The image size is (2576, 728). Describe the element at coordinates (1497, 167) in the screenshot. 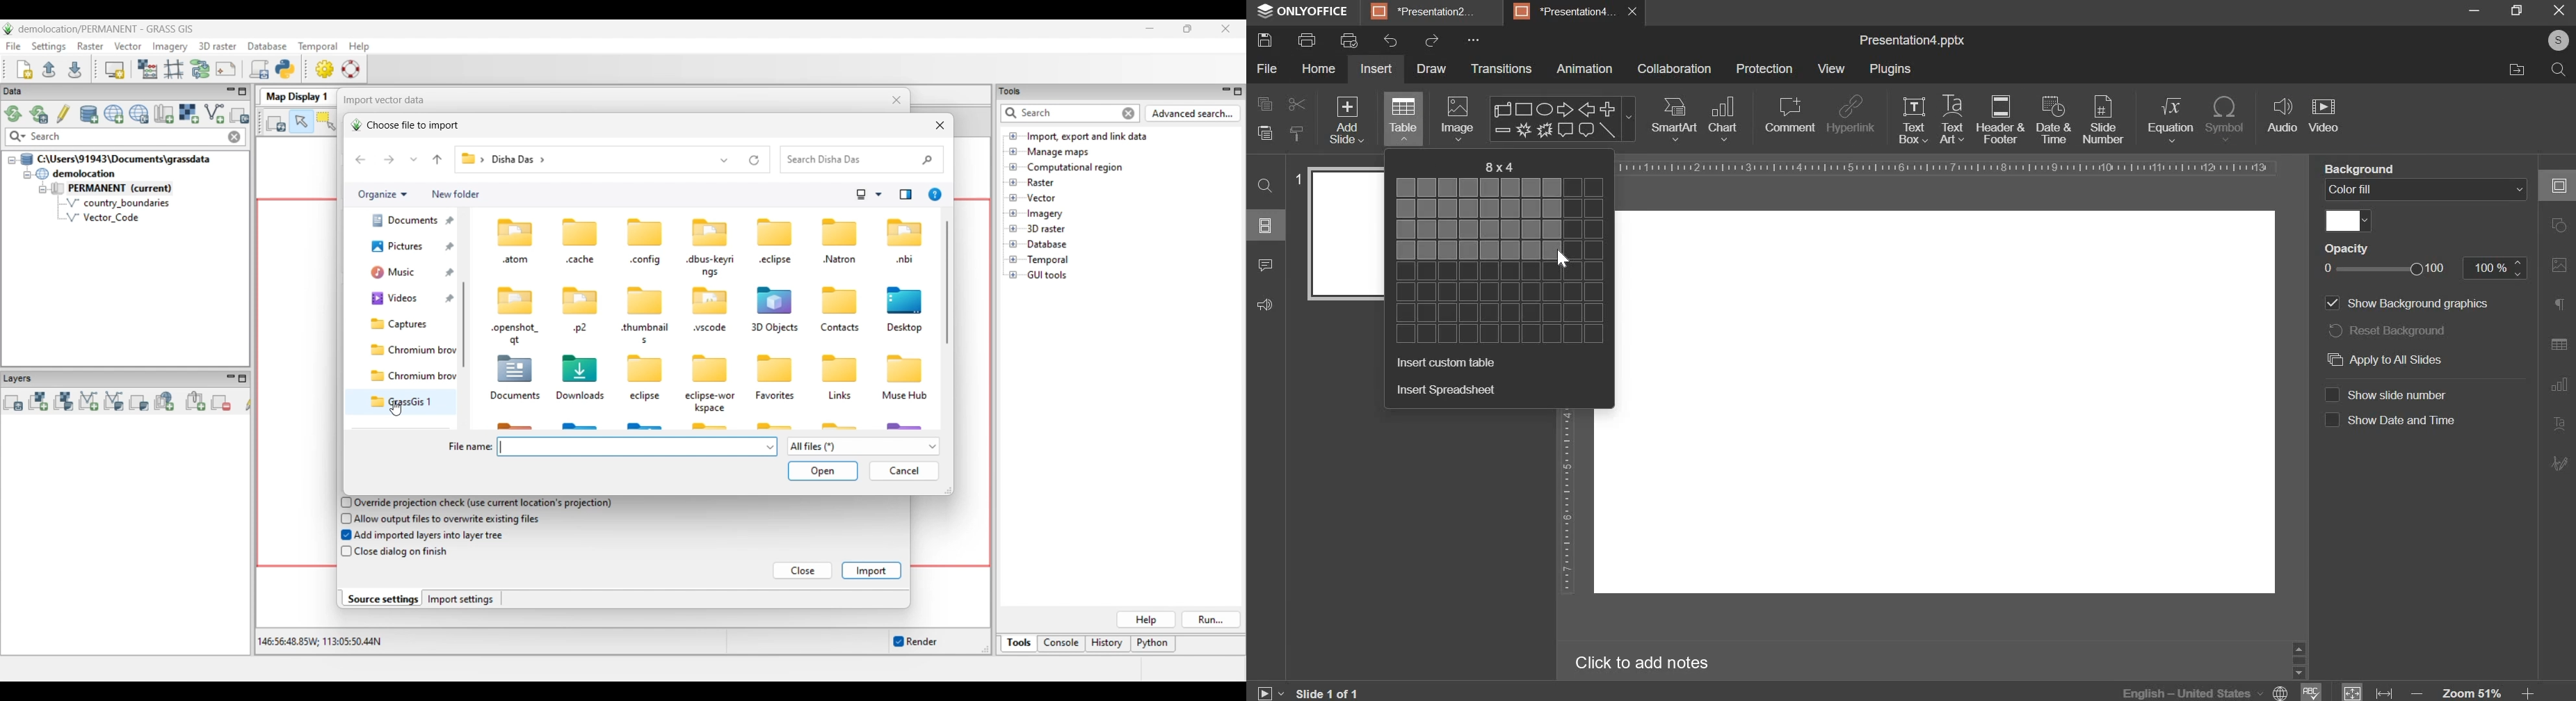

I see `8x4` at that location.